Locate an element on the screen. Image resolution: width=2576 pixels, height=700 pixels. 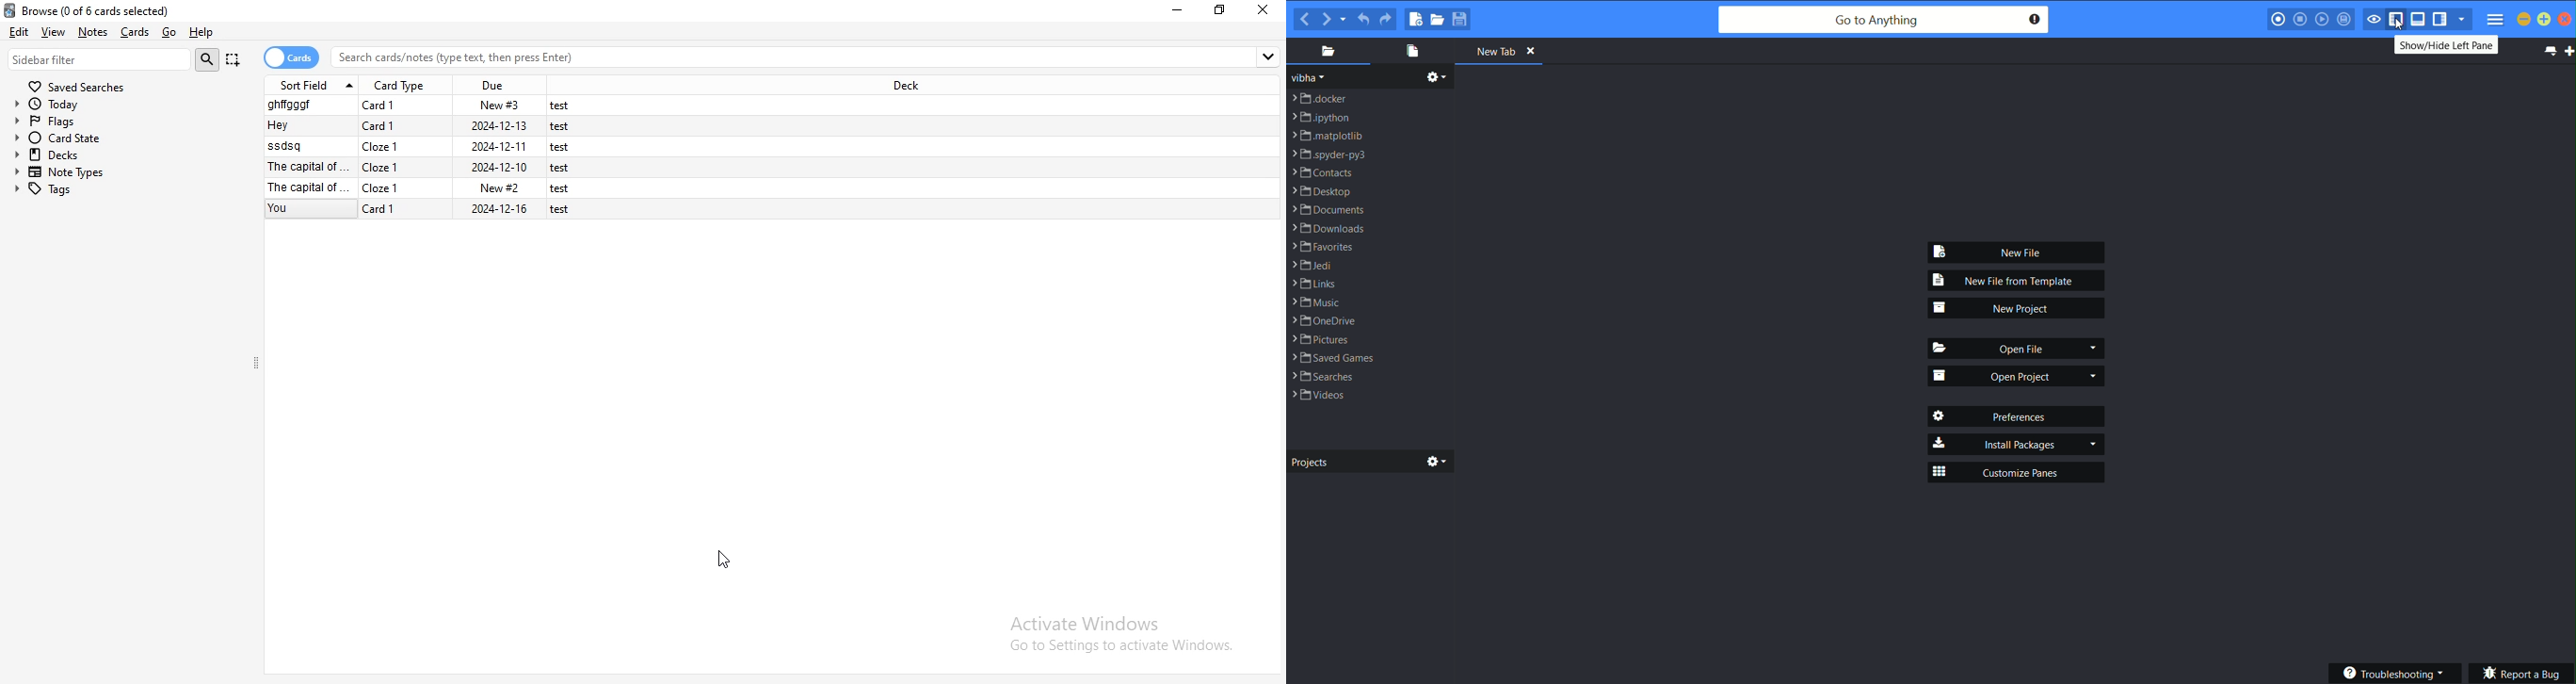
downloads is located at coordinates (1329, 228).